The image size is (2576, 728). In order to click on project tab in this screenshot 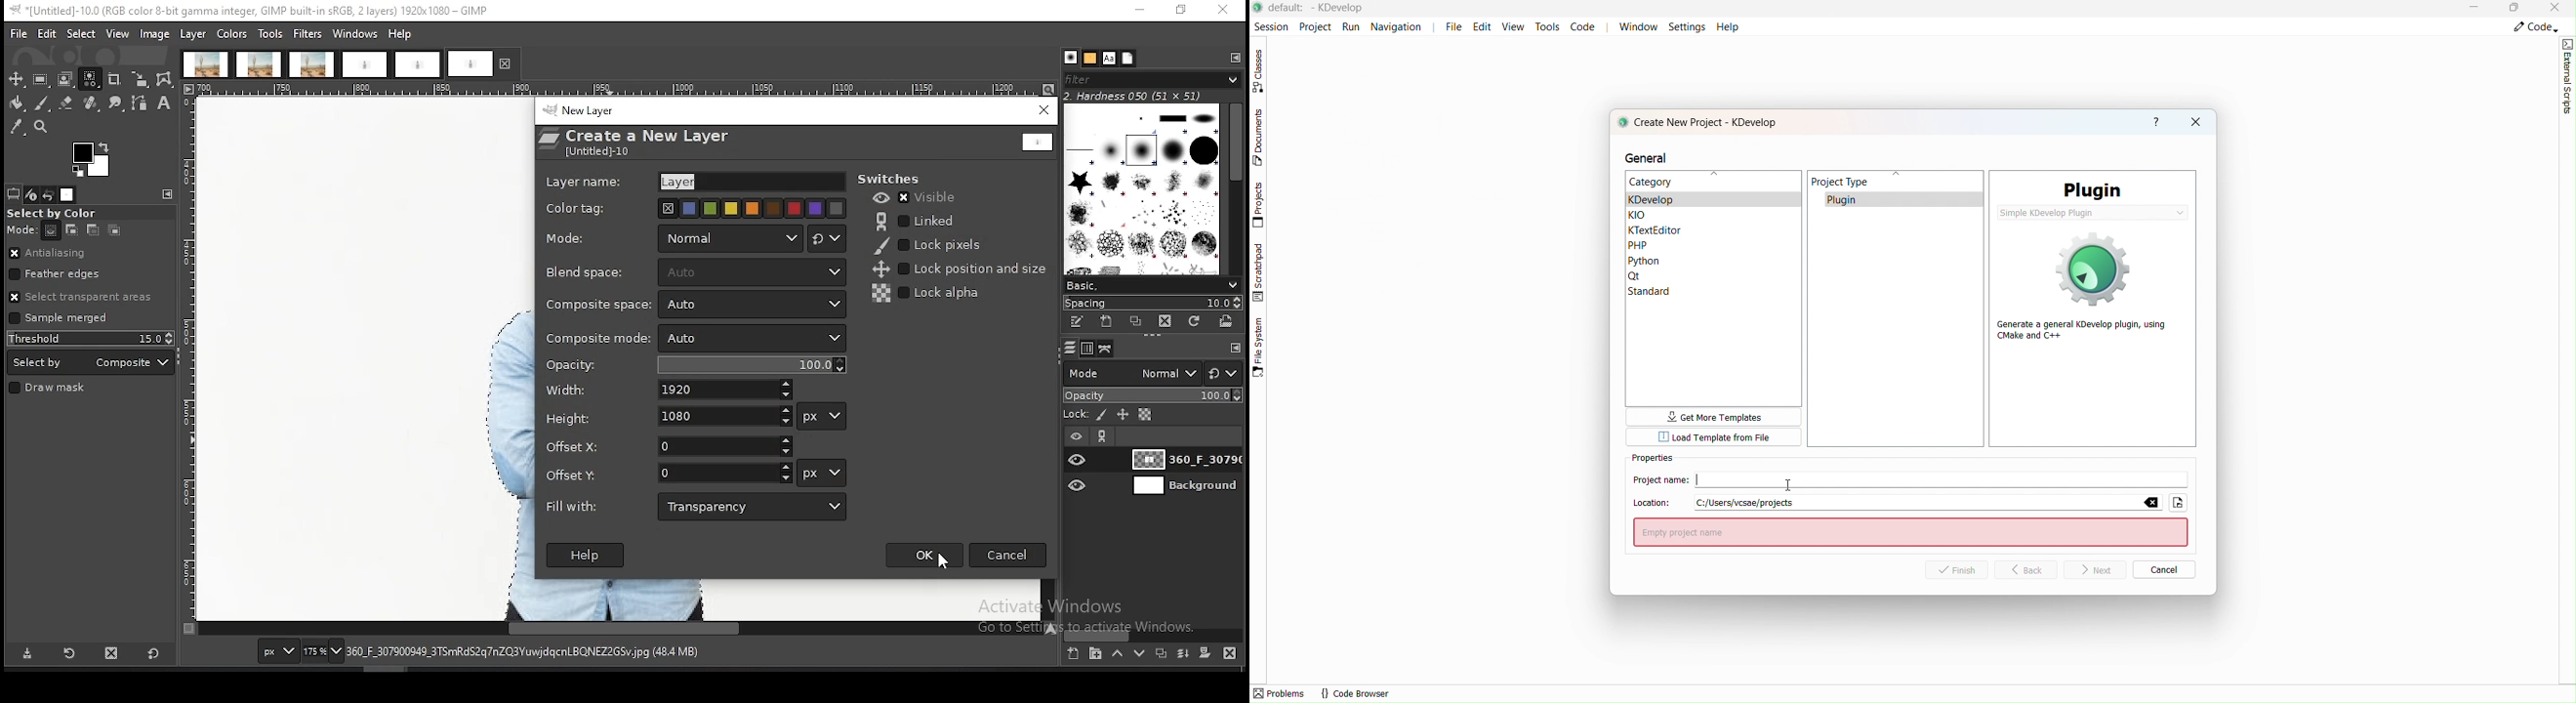, I will do `click(418, 65)`.